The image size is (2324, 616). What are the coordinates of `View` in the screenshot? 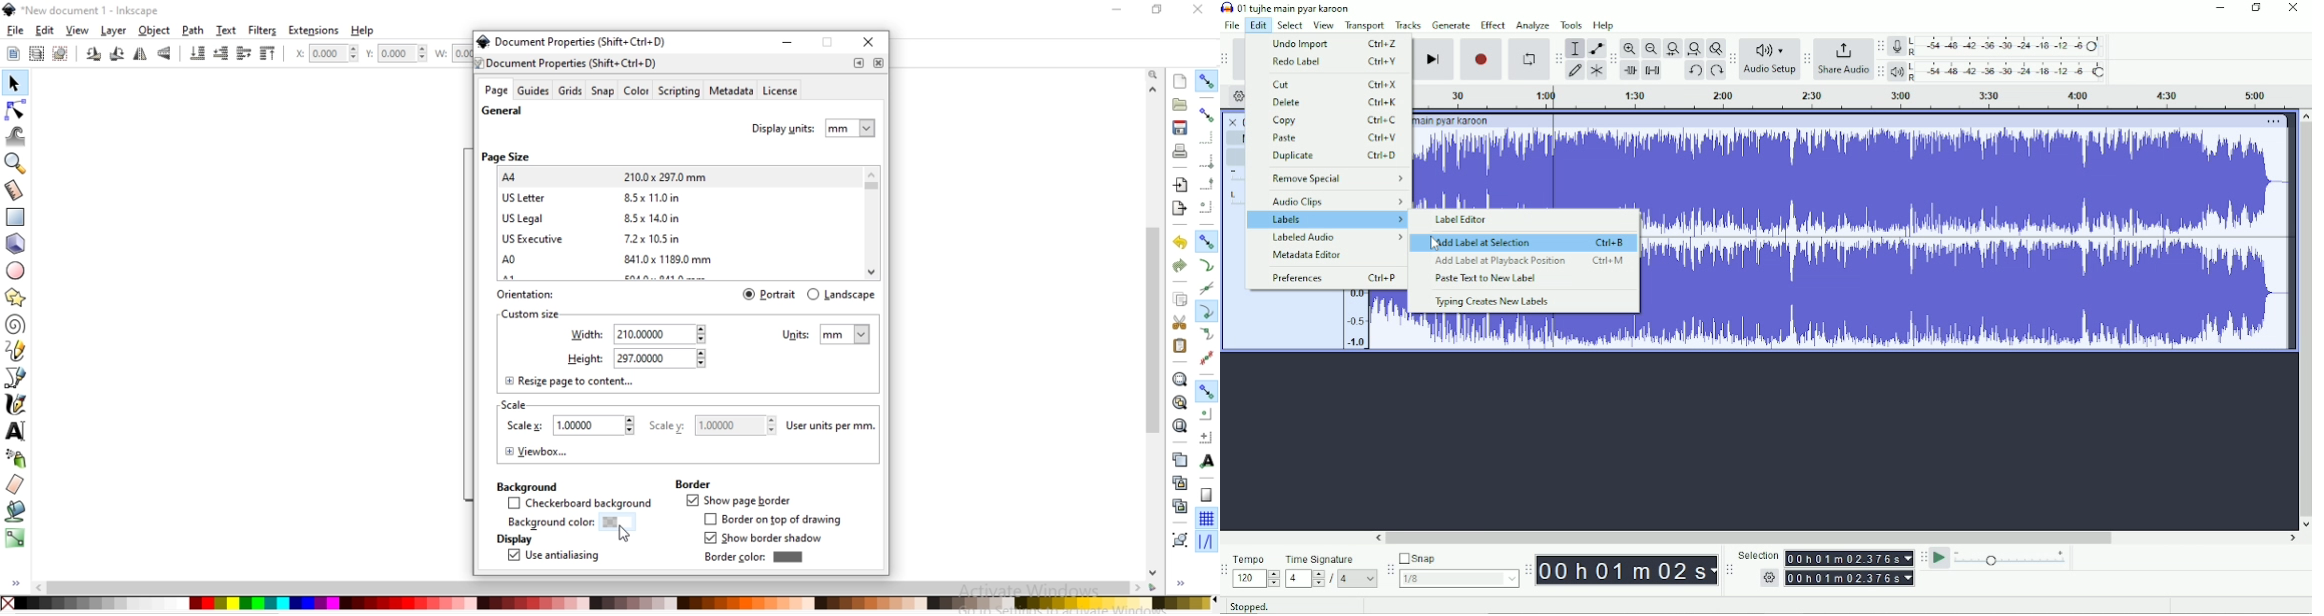 It's located at (1324, 25).